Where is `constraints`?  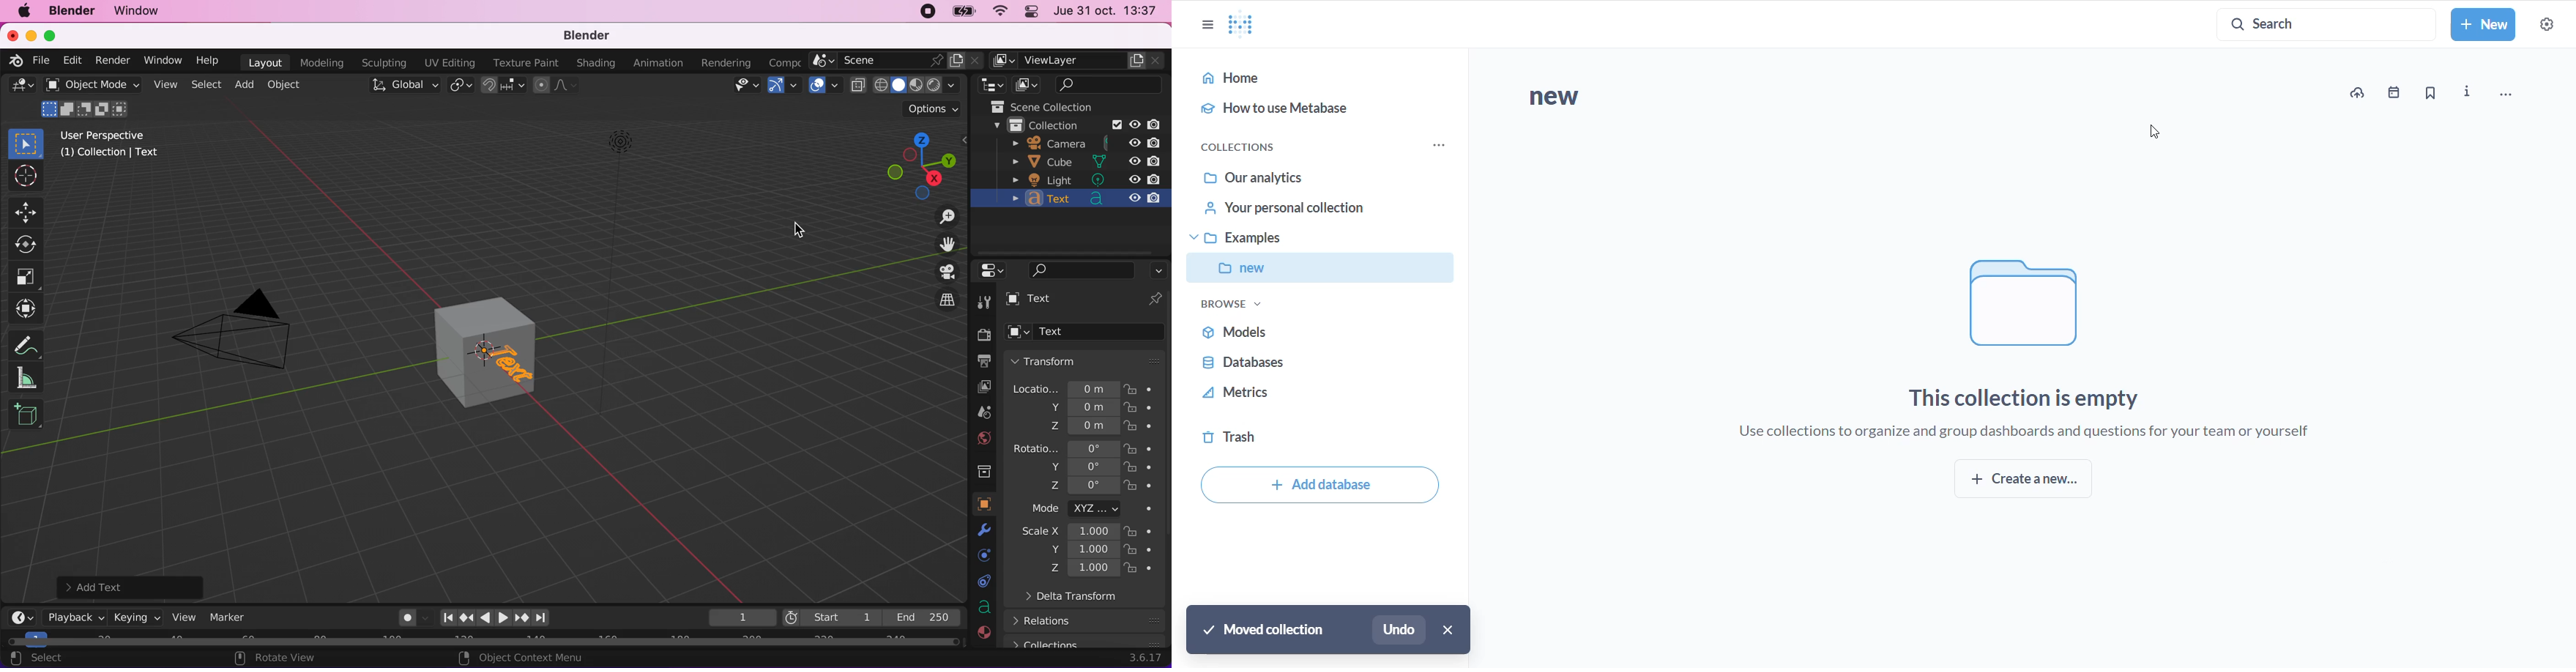 constraints is located at coordinates (982, 580).